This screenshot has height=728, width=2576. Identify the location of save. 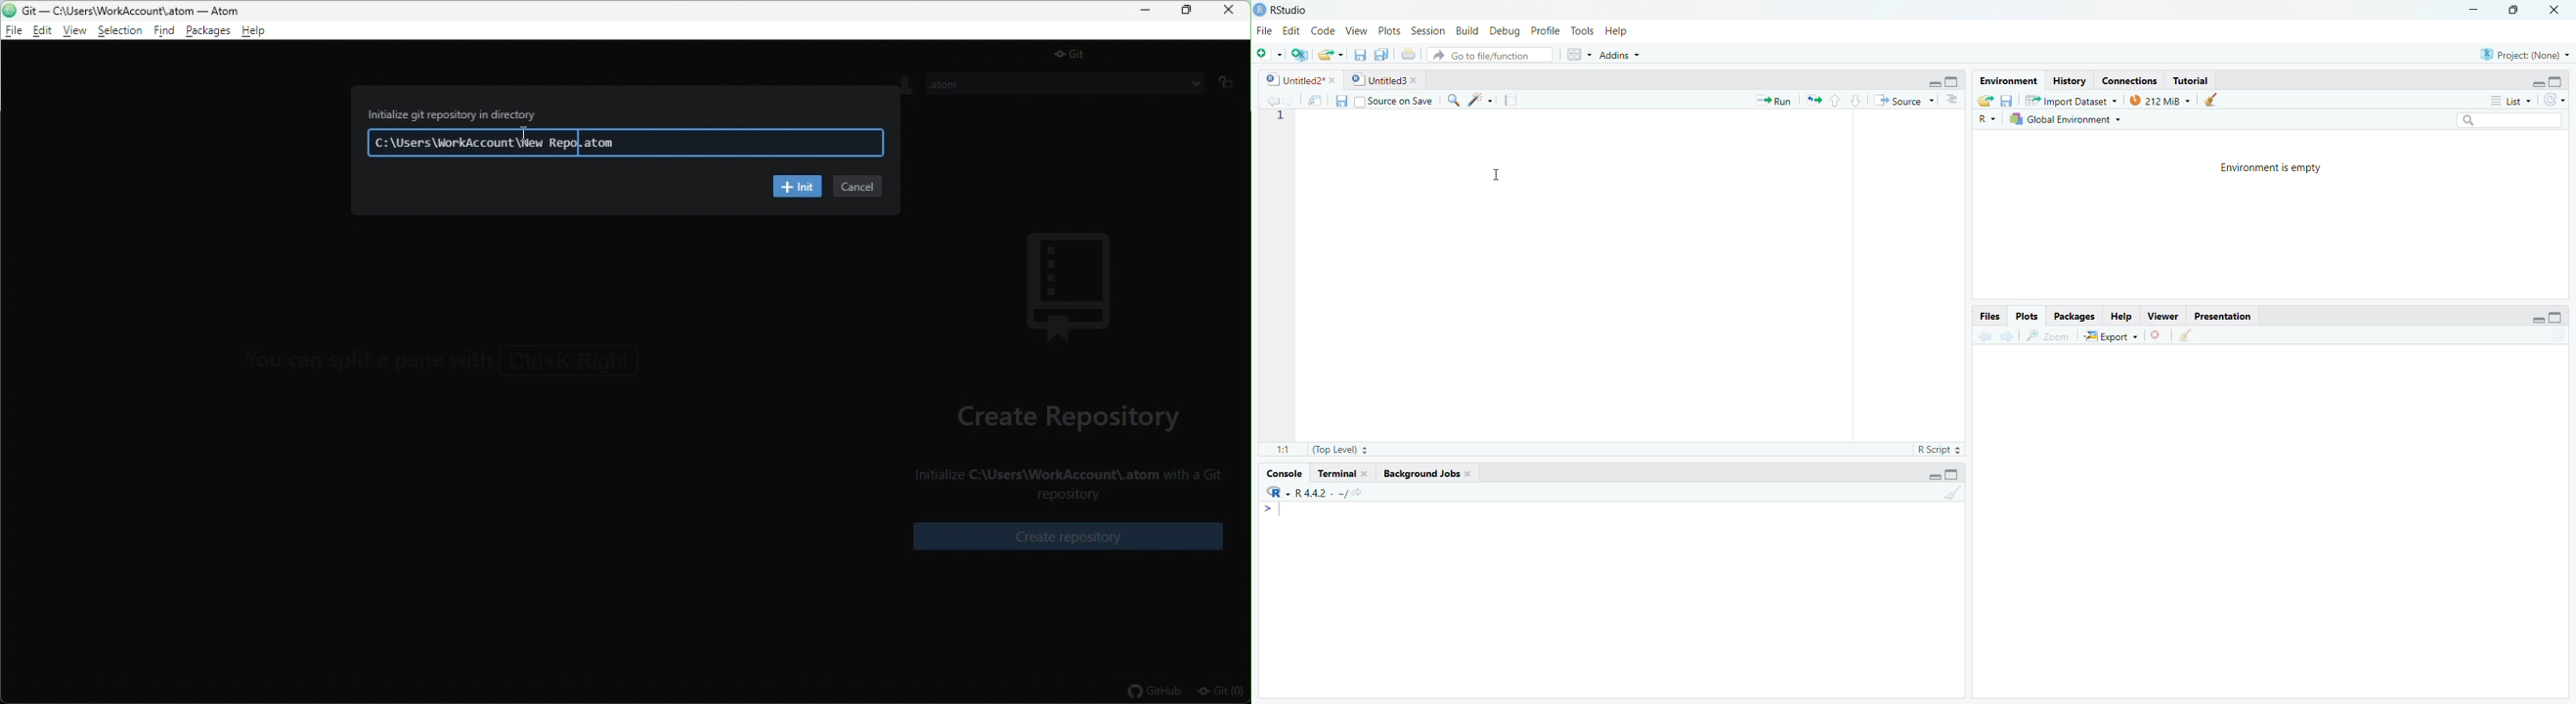
(2008, 100).